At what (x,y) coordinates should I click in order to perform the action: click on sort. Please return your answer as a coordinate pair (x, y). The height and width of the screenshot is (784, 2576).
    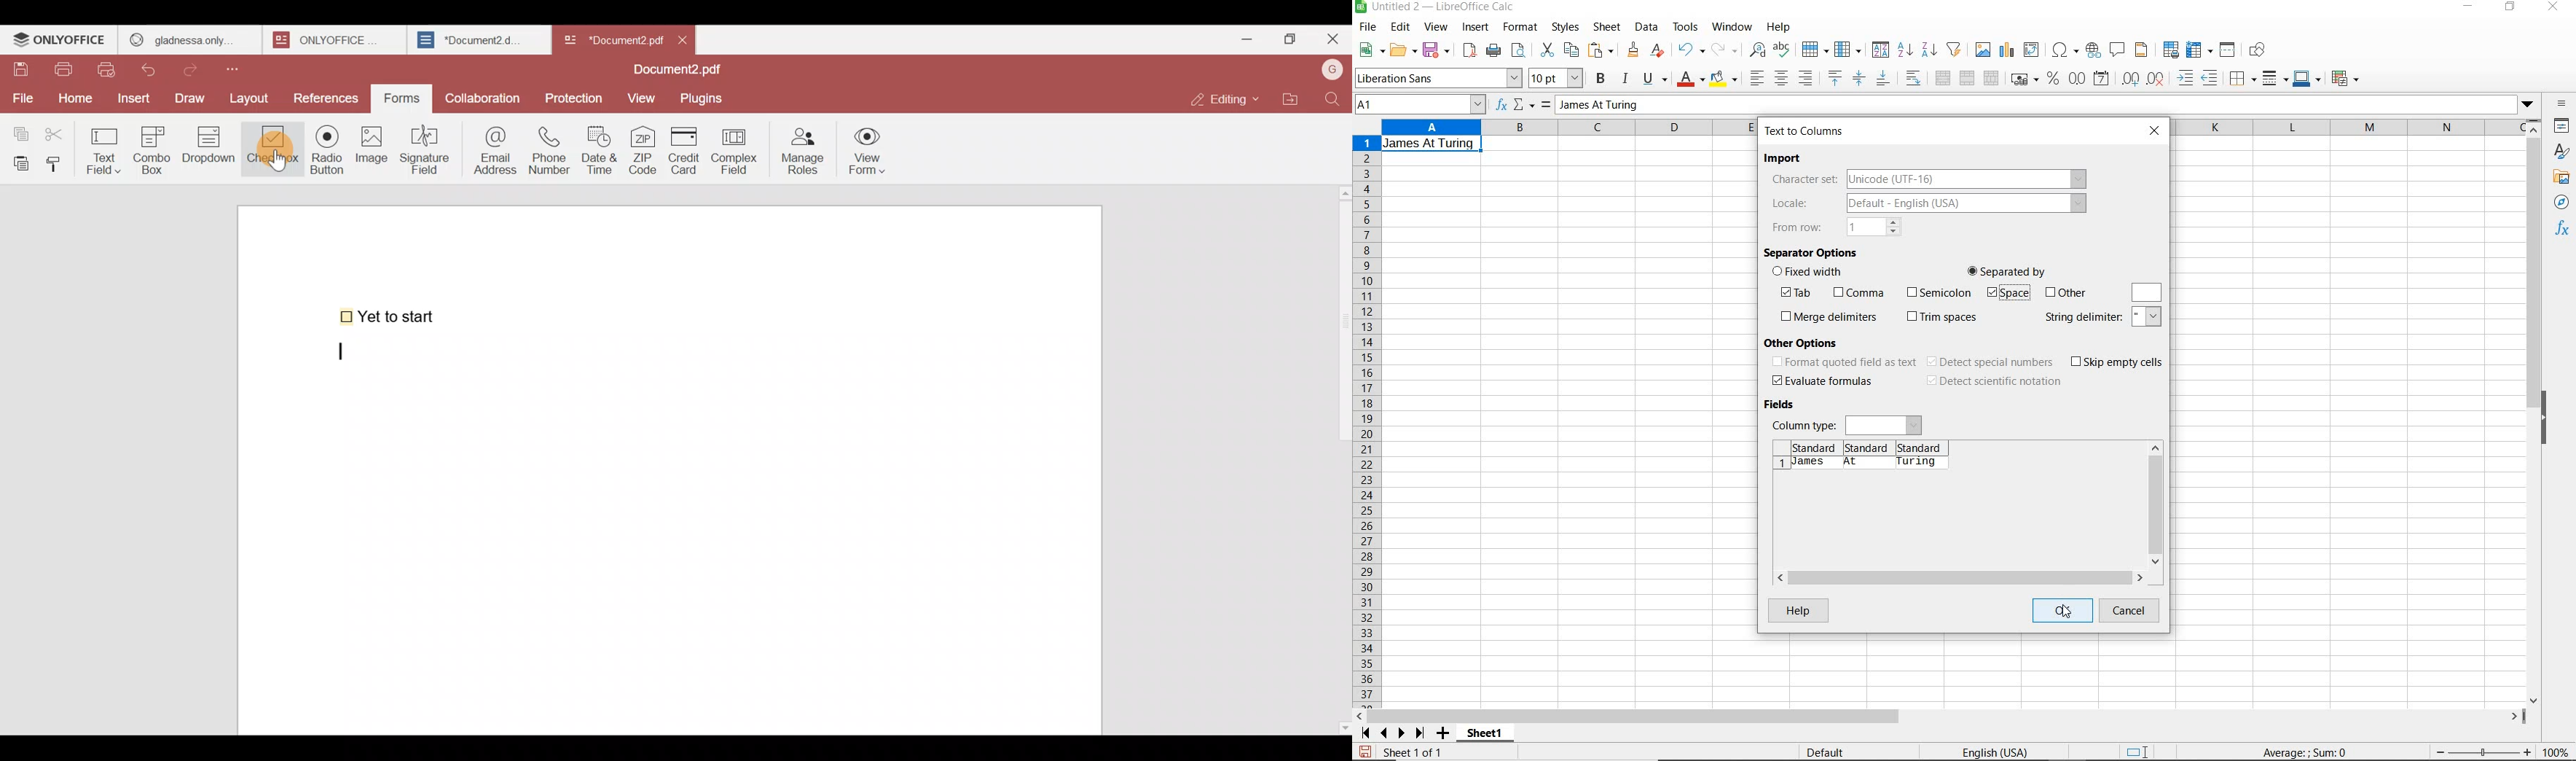
    Looking at the image, I should click on (1879, 51).